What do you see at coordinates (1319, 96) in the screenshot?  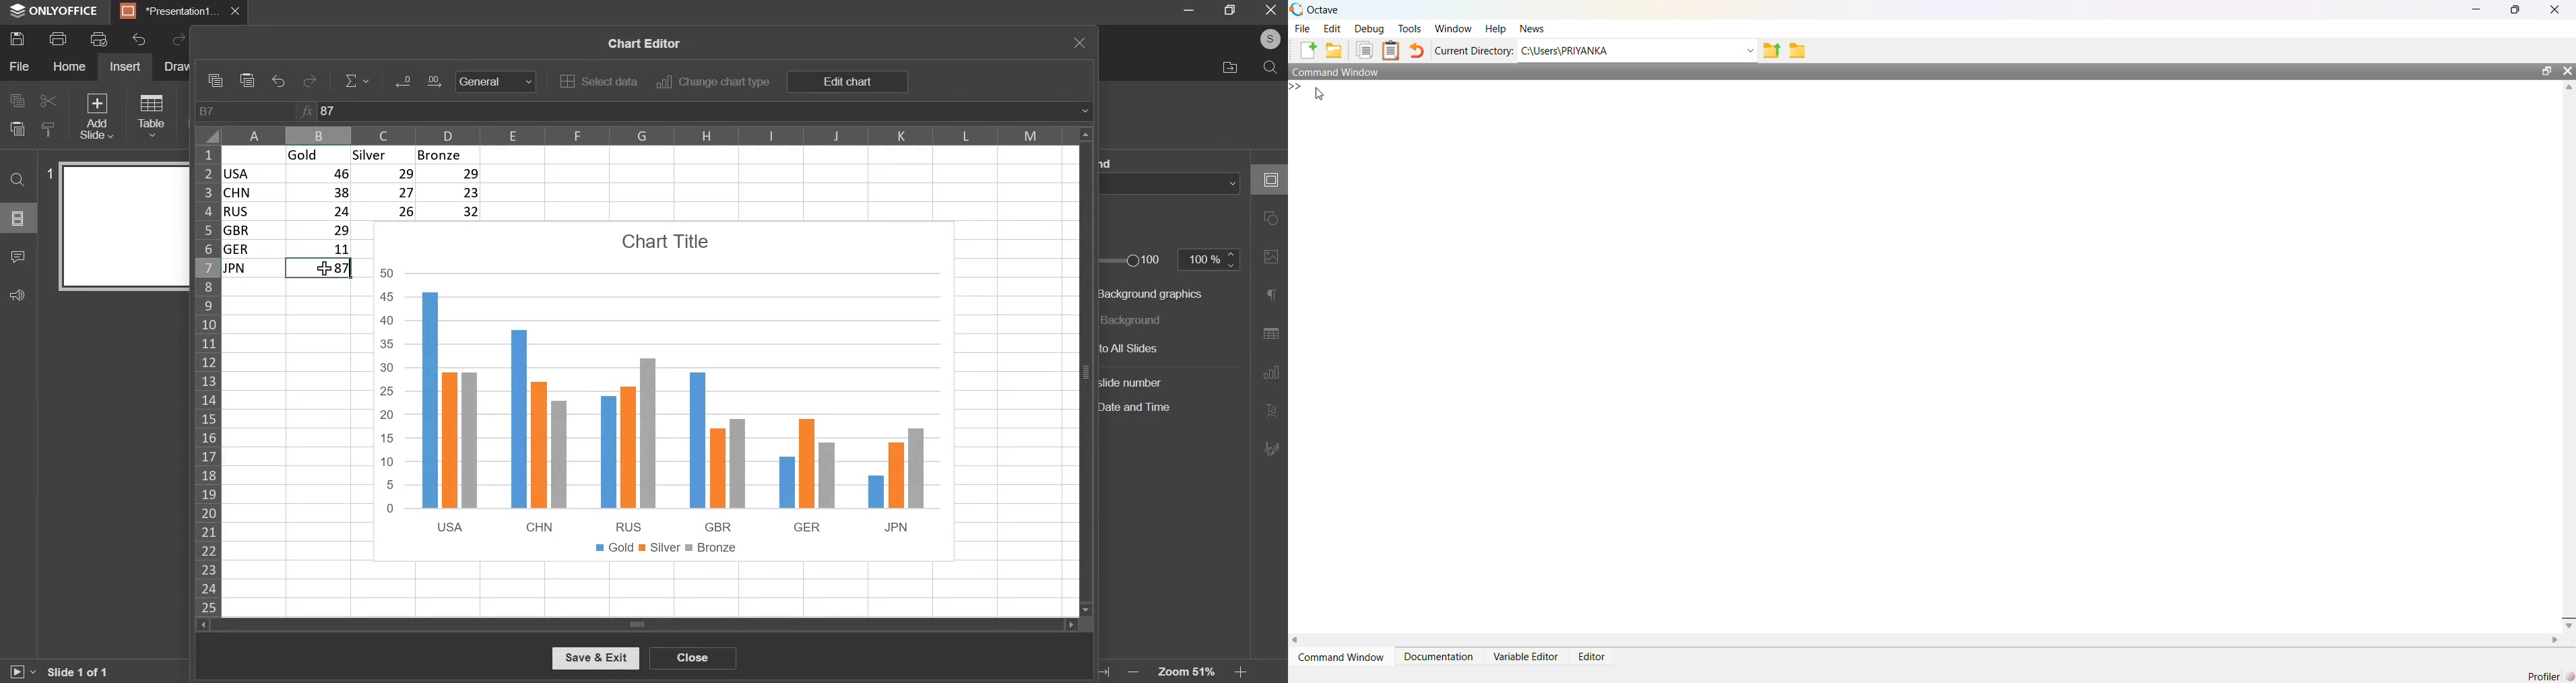 I see `cursor` at bounding box center [1319, 96].